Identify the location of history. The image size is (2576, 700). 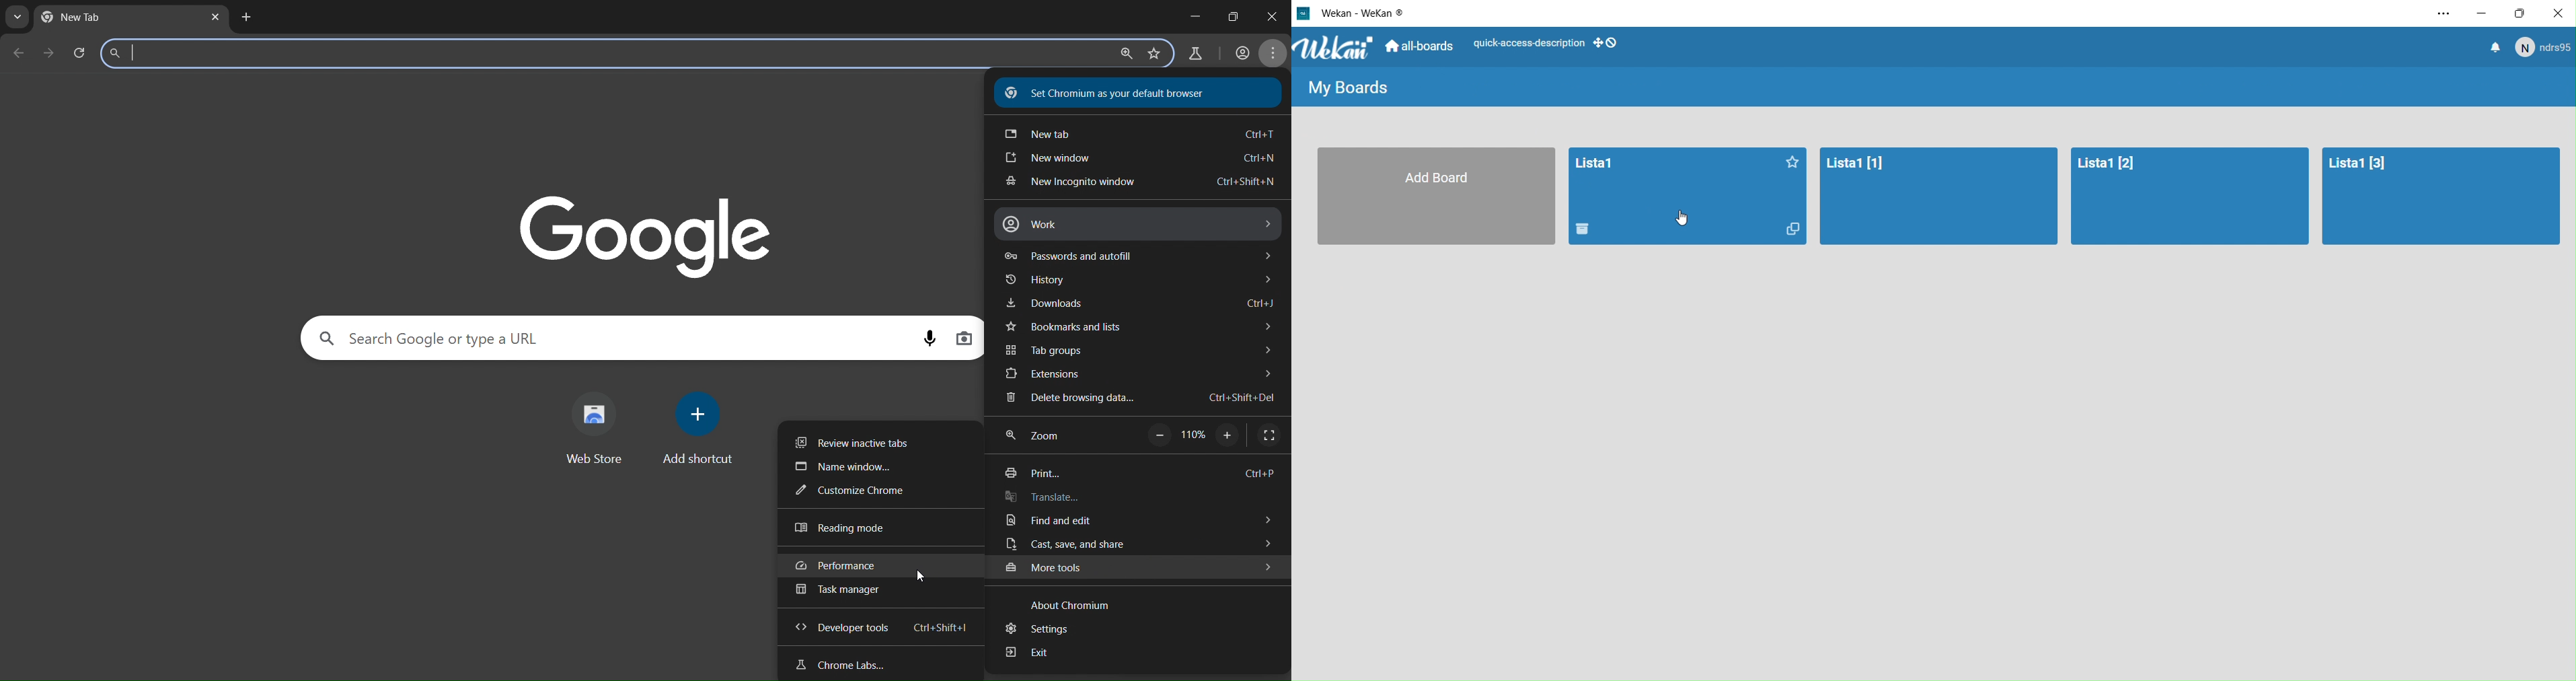
(1135, 281).